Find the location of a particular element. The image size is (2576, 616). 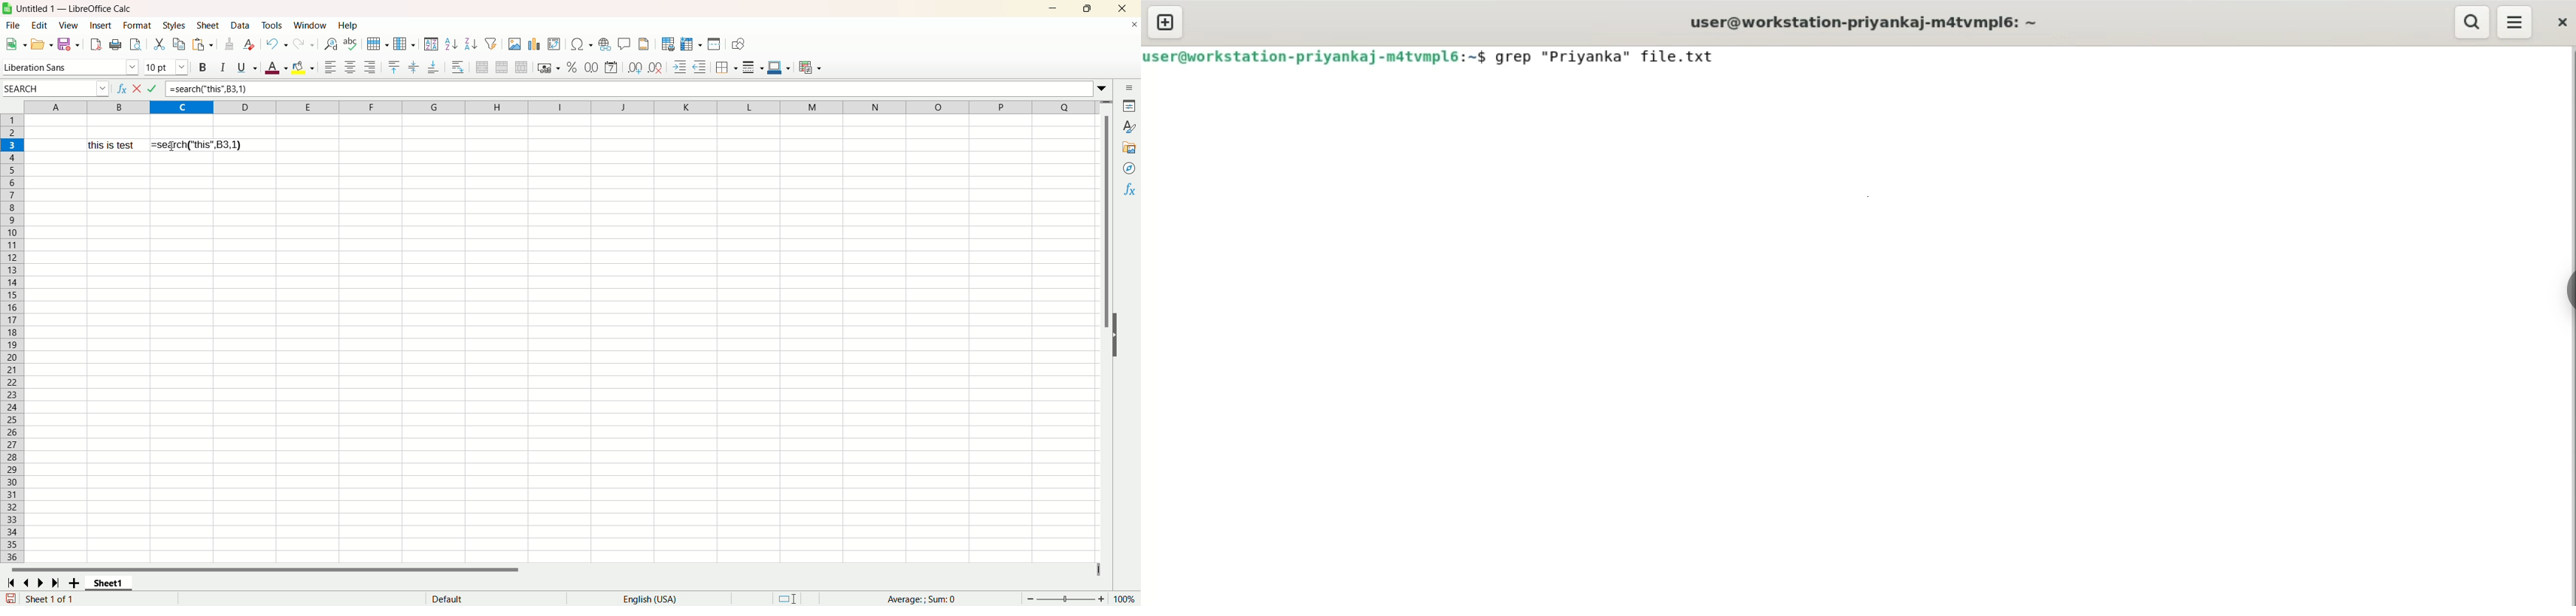

properties is located at coordinates (1130, 106).